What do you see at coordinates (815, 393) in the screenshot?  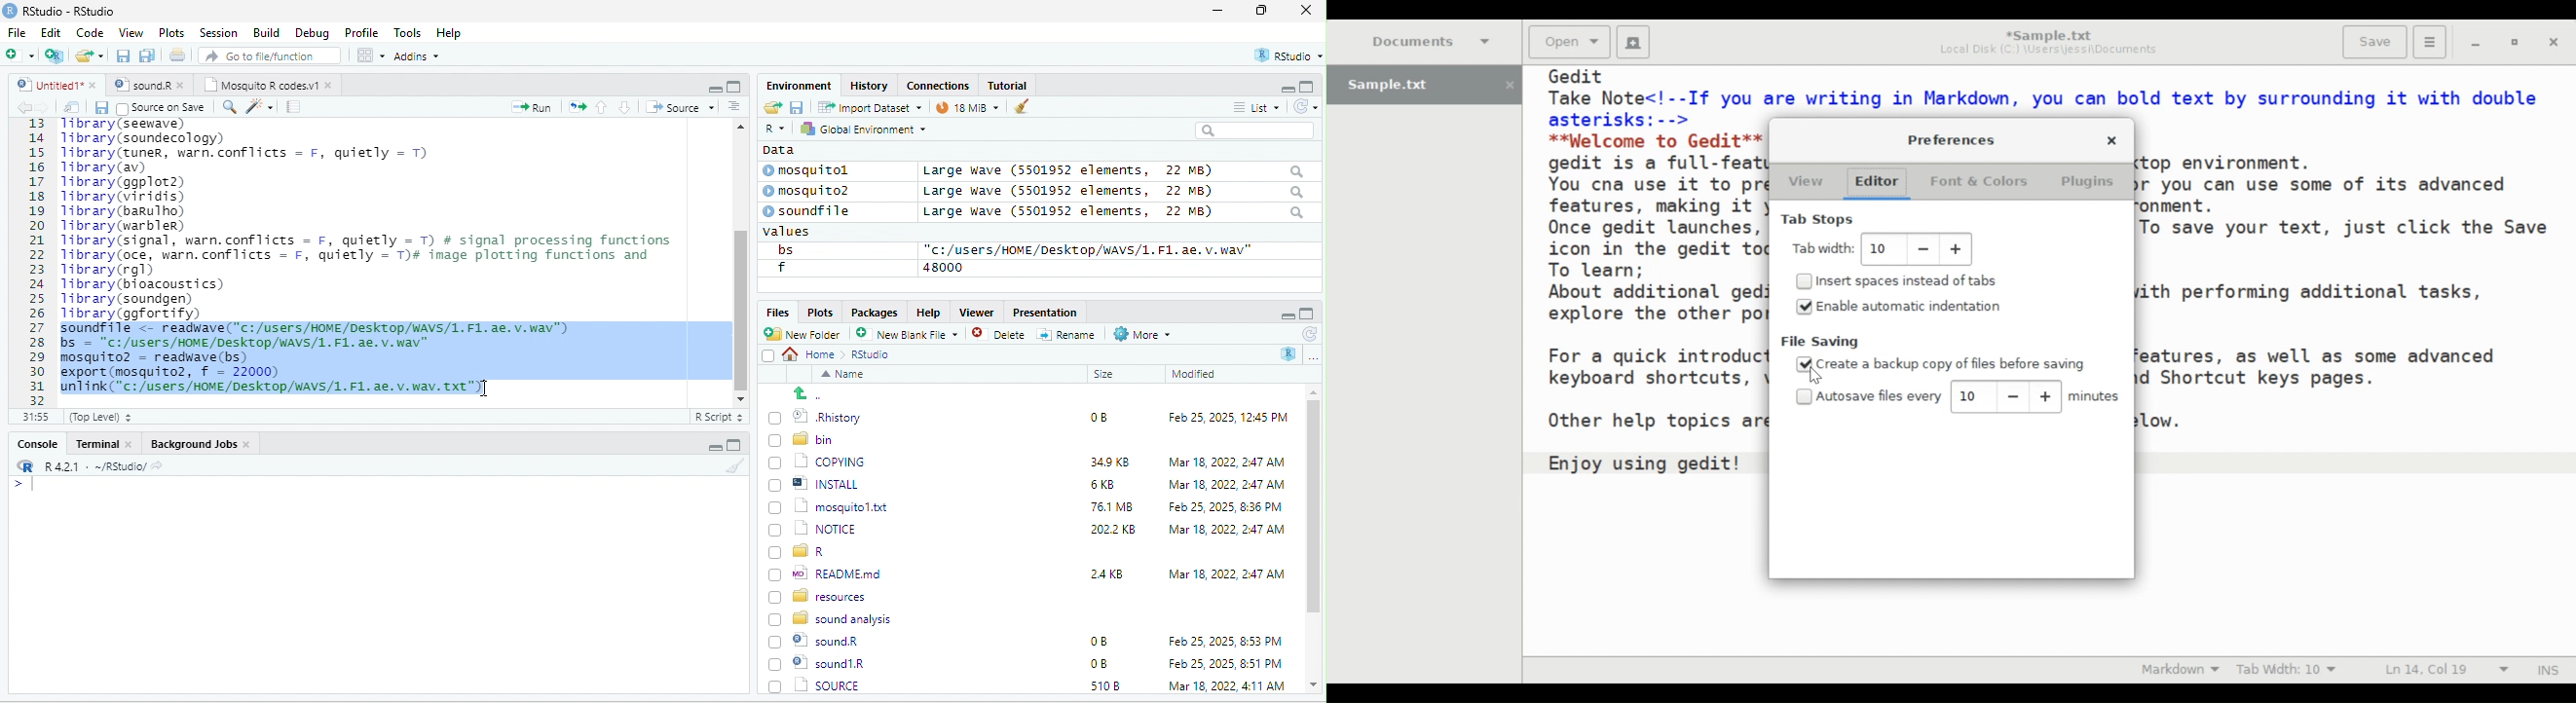 I see `go back` at bounding box center [815, 393].